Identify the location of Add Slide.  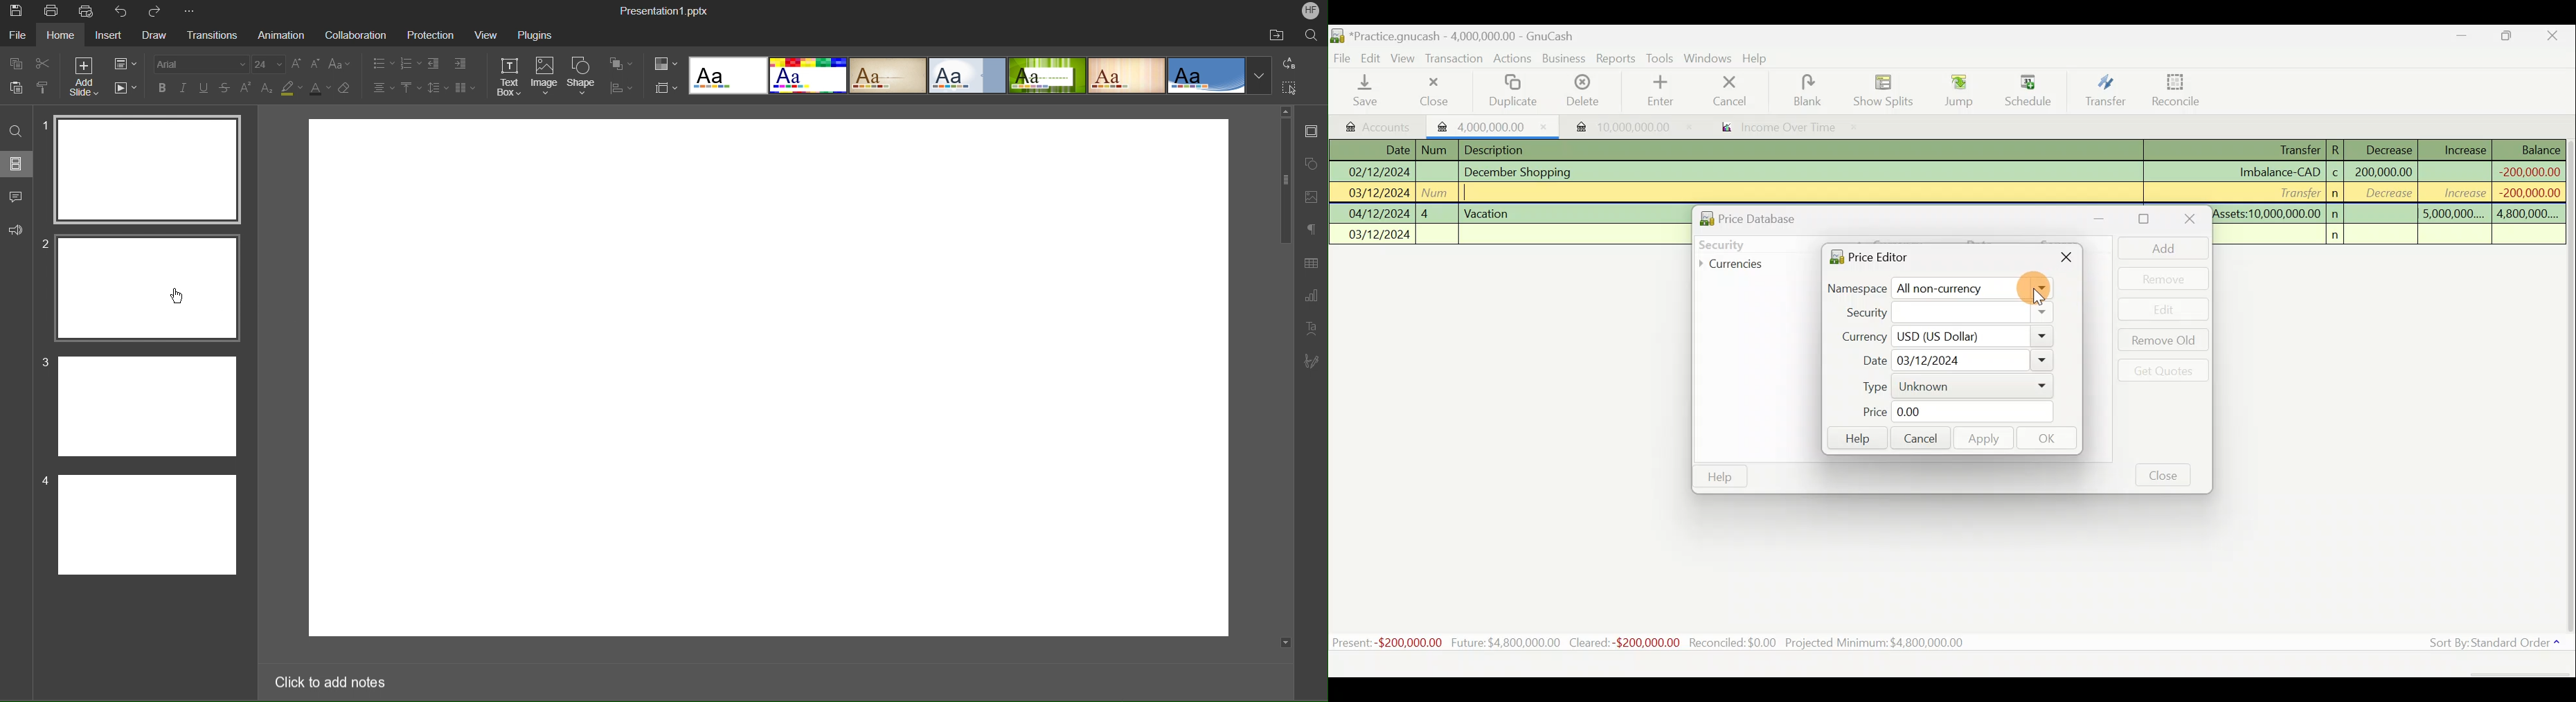
(86, 75).